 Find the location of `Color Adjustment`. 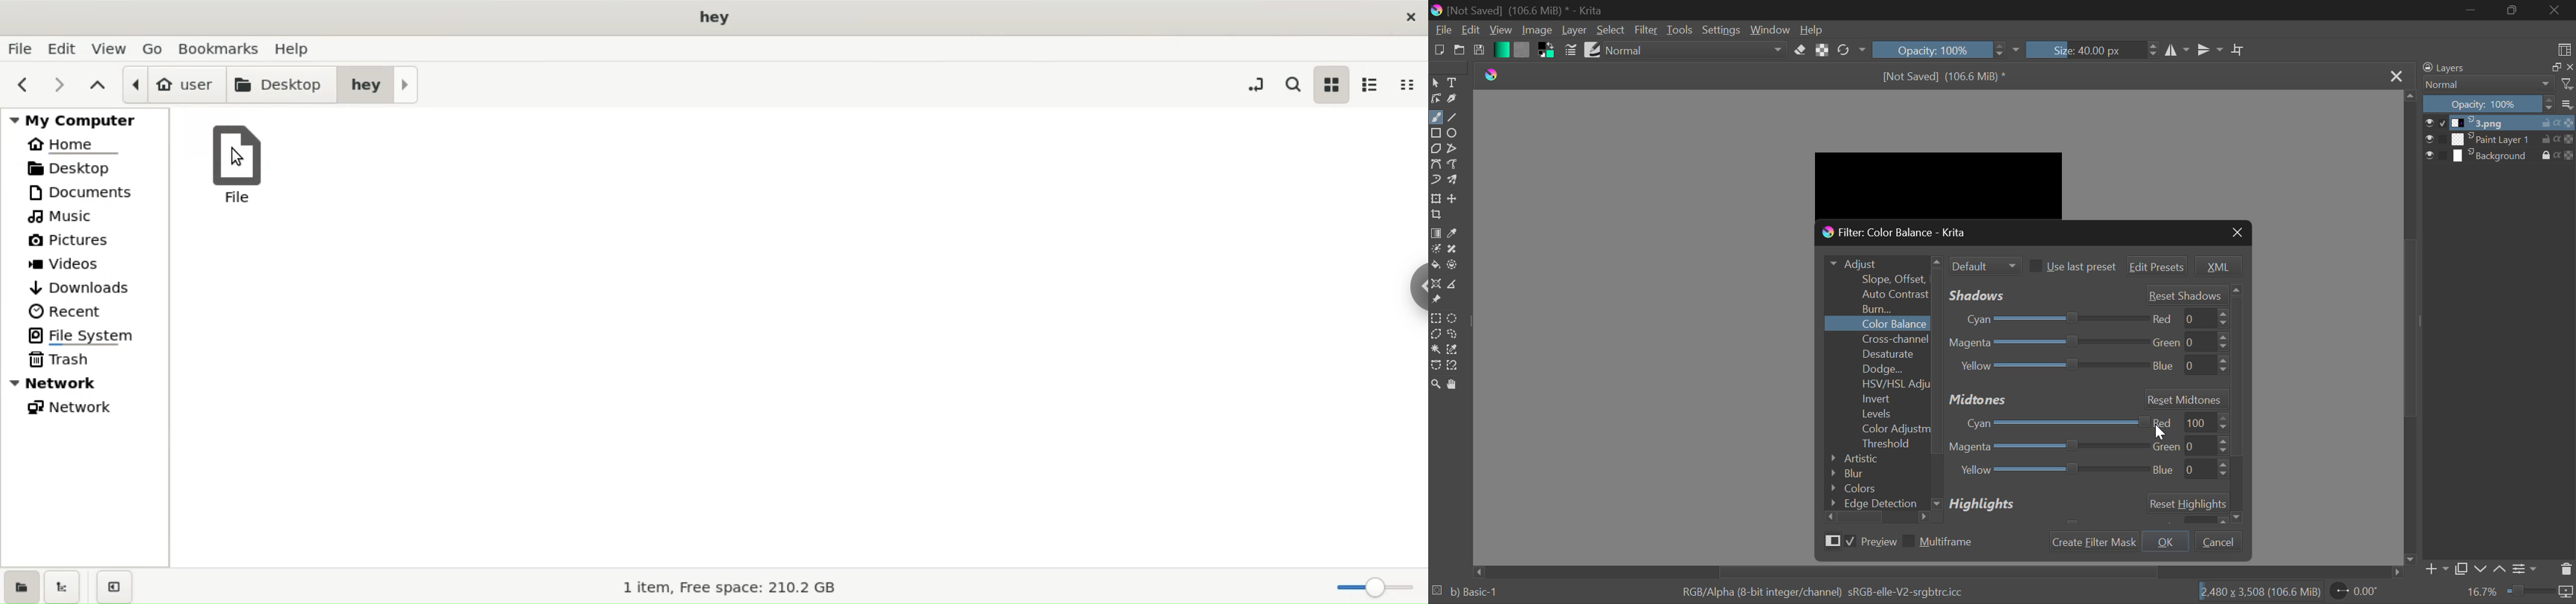

Color Adjustment is located at coordinates (1878, 429).